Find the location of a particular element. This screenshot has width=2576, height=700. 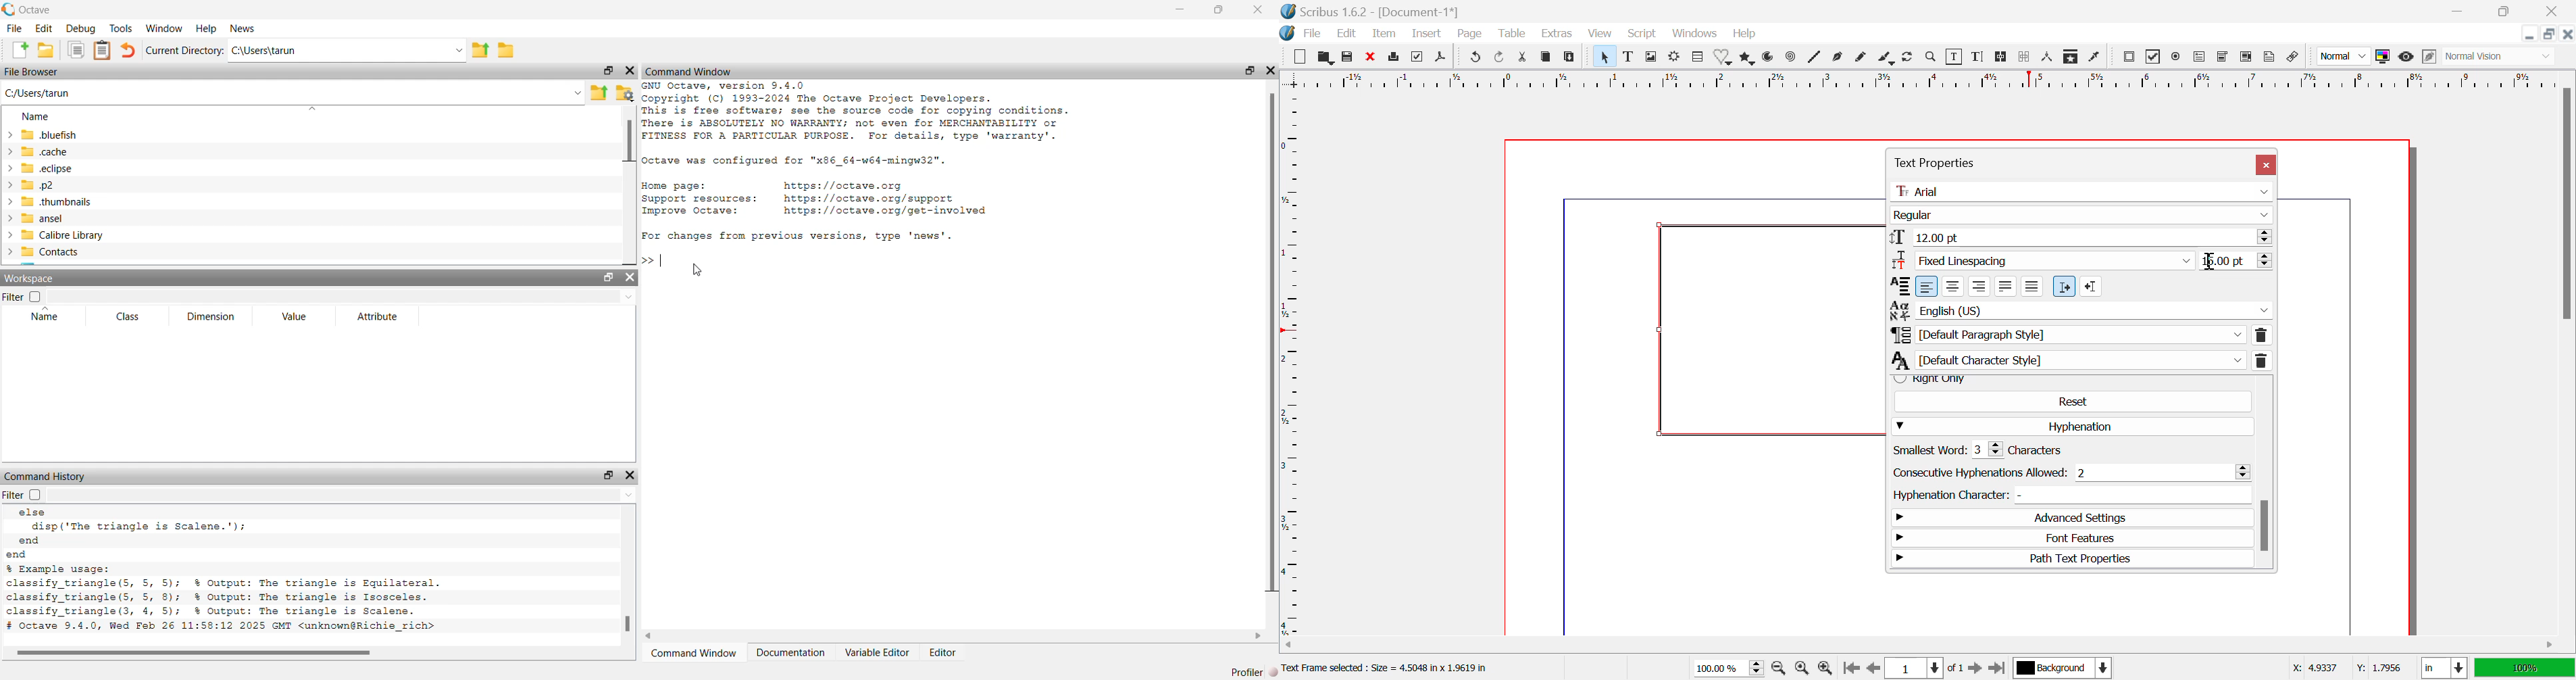

Arcs is located at coordinates (1770, 59).